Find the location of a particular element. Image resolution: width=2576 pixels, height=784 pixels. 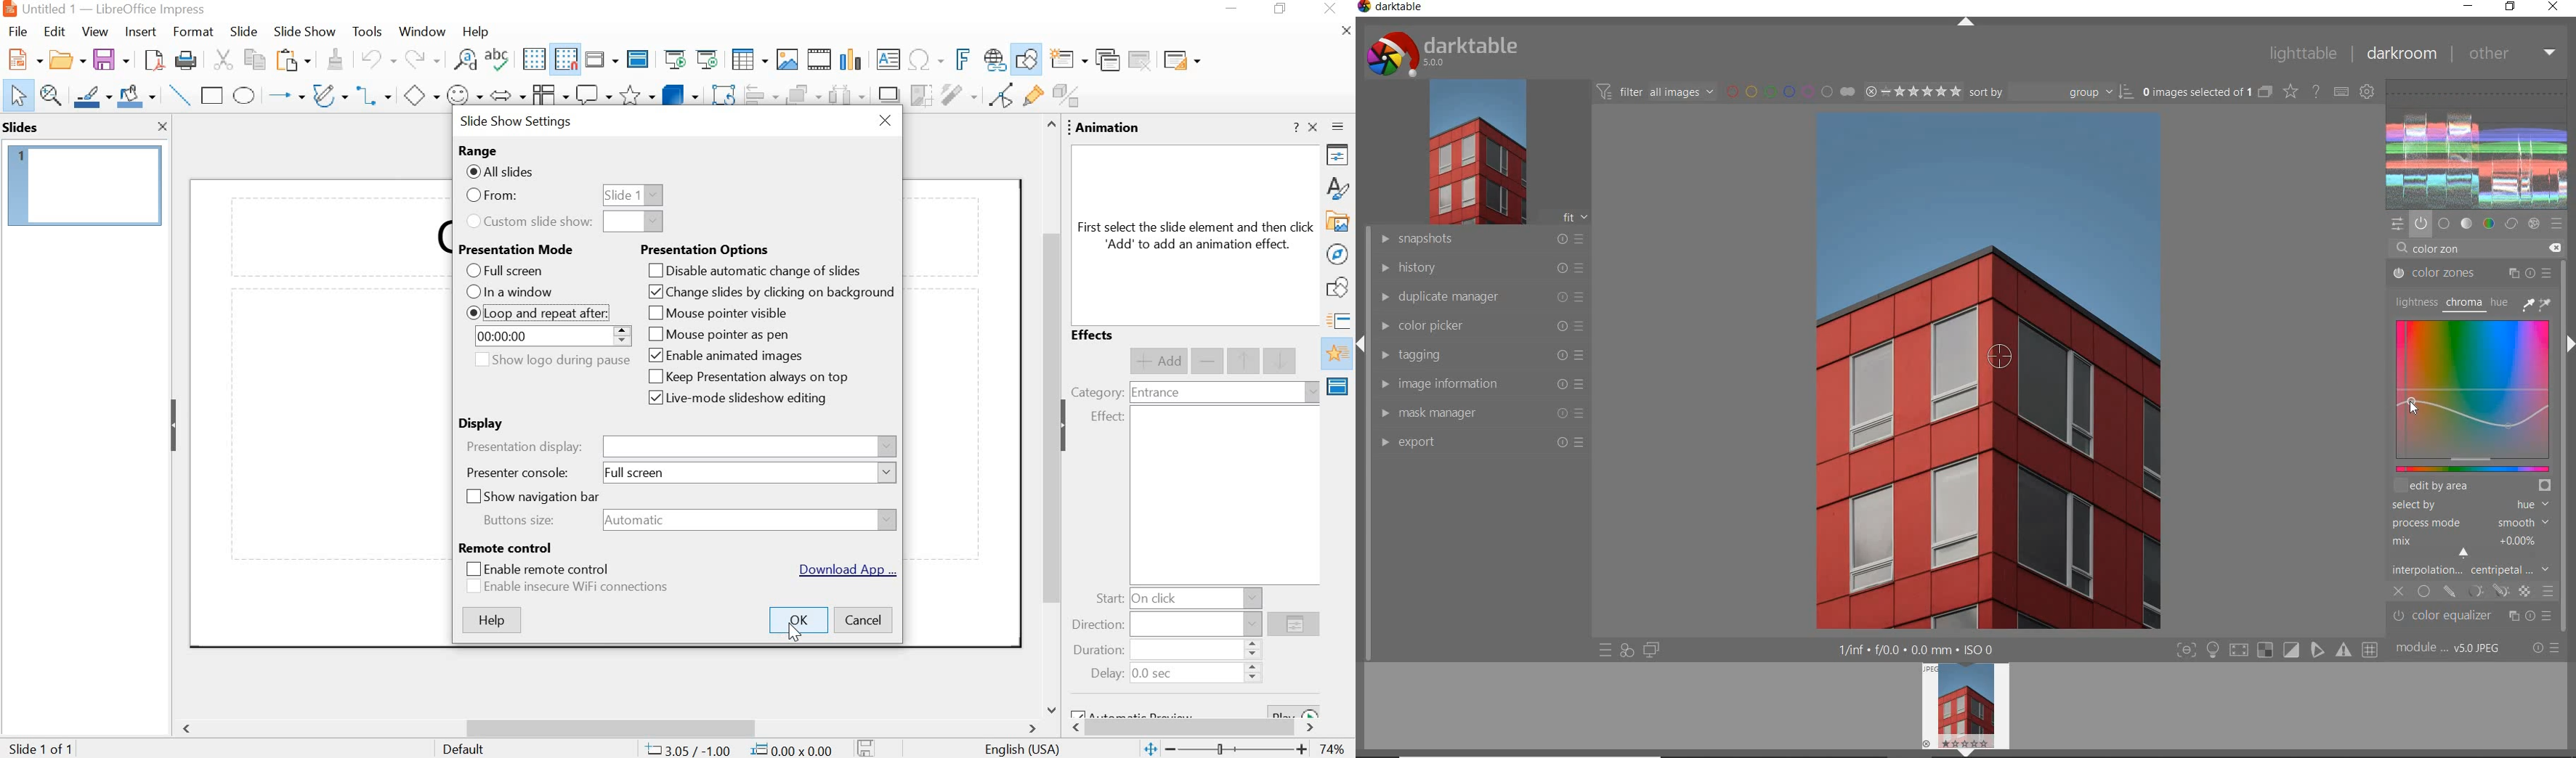

UNIFORMLY is located at coordinates (2423, 592).